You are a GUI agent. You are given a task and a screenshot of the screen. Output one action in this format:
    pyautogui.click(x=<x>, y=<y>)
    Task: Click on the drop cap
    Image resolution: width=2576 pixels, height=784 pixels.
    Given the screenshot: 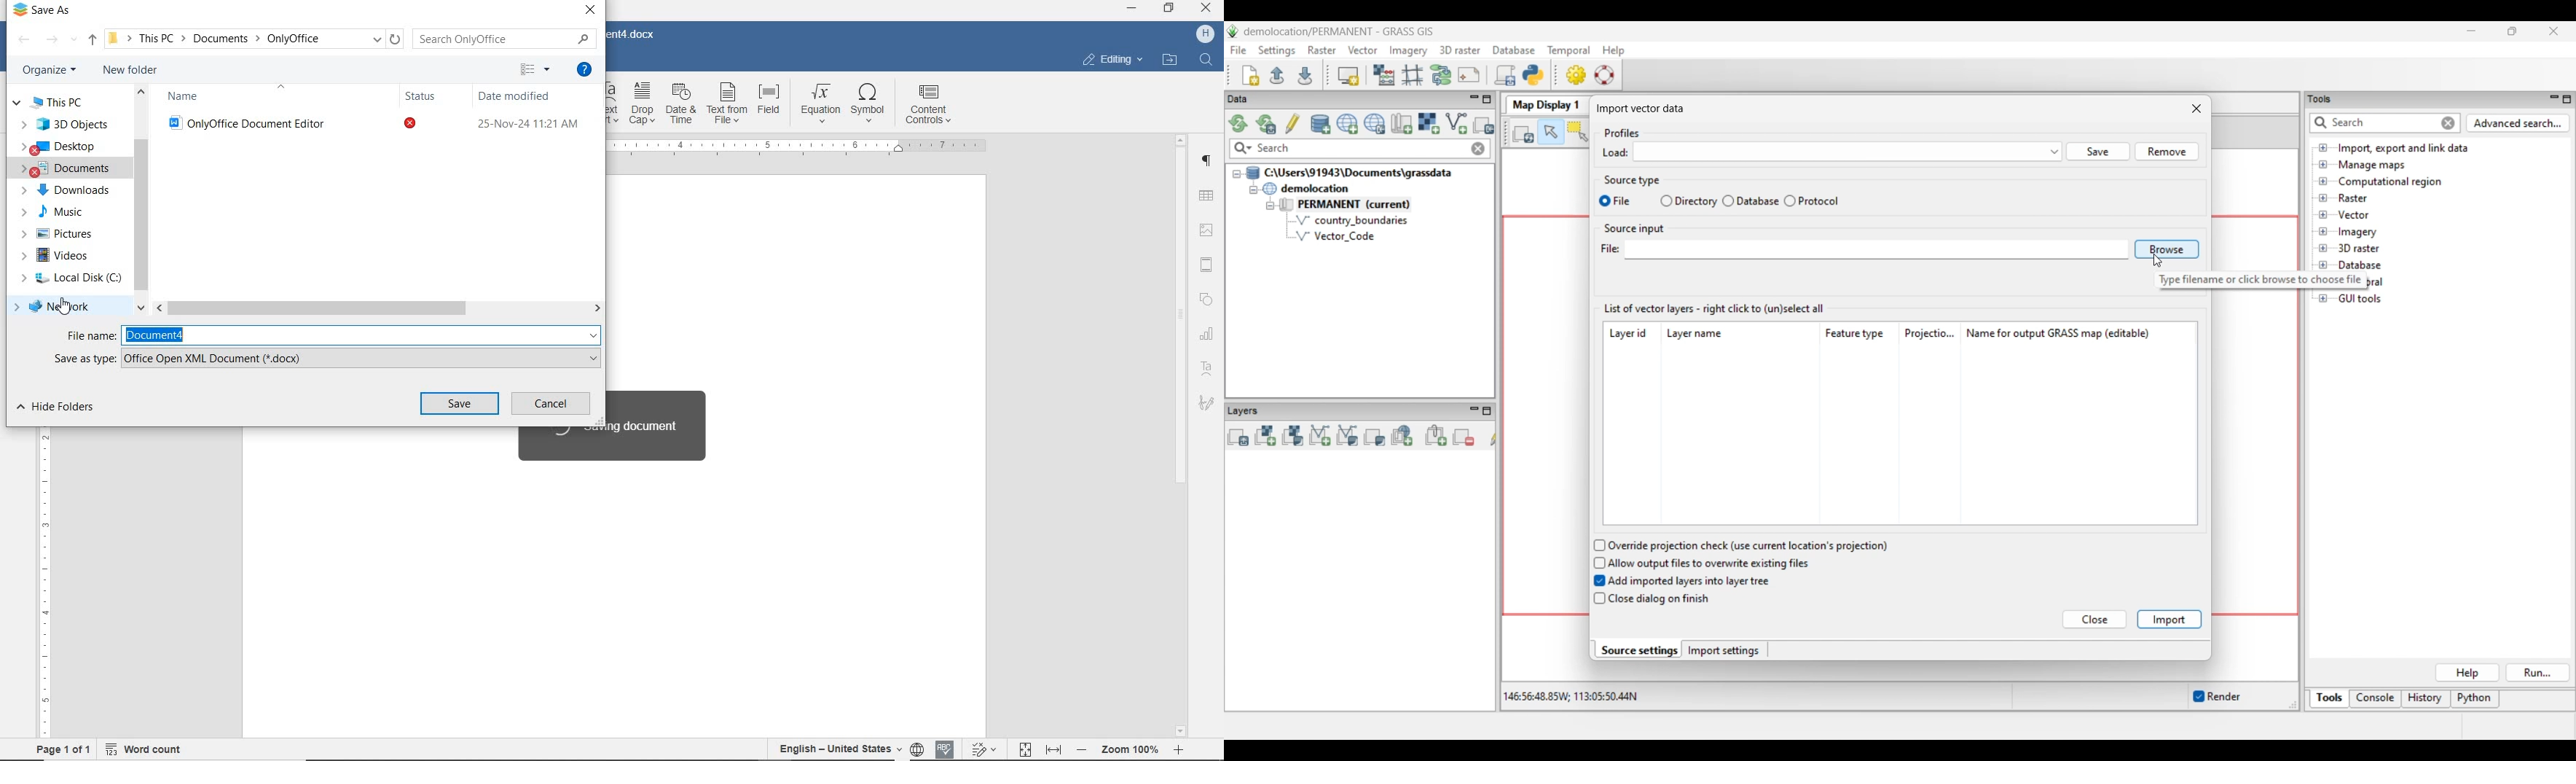 What is the action you would take?
    pyautogui.click(x=641, y=102)
    